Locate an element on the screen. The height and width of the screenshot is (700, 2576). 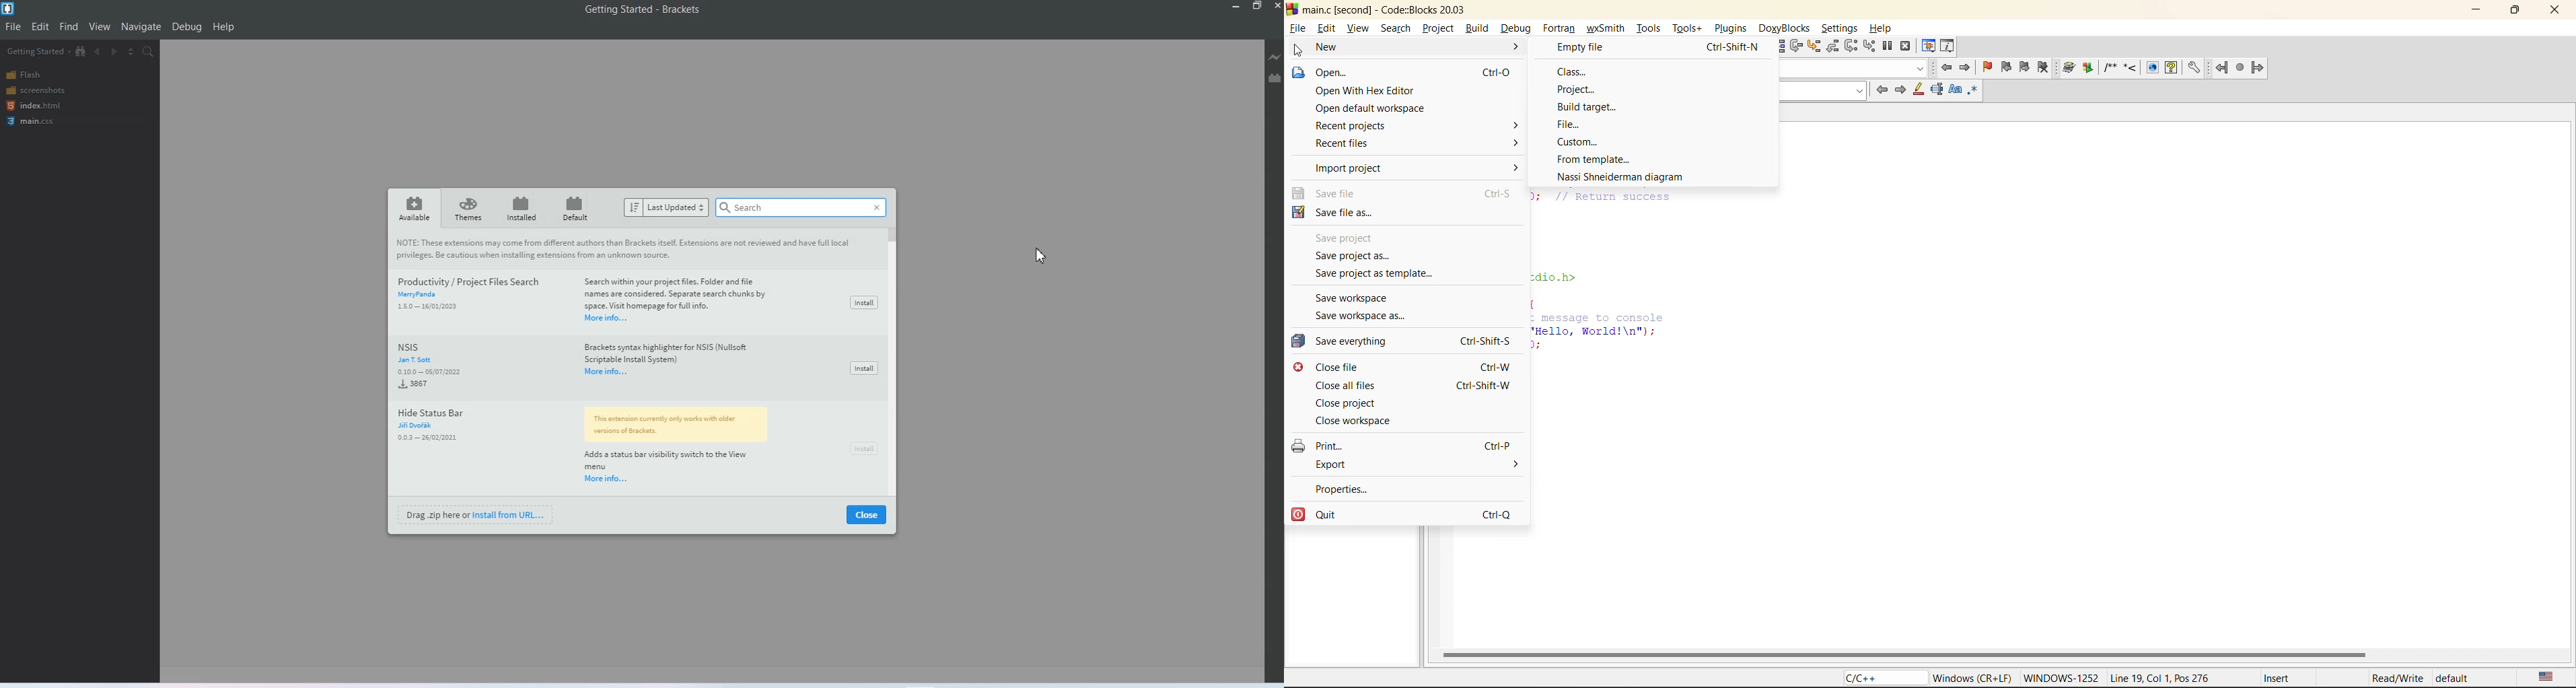
fortran reference is located at coordinates (2244, 69).